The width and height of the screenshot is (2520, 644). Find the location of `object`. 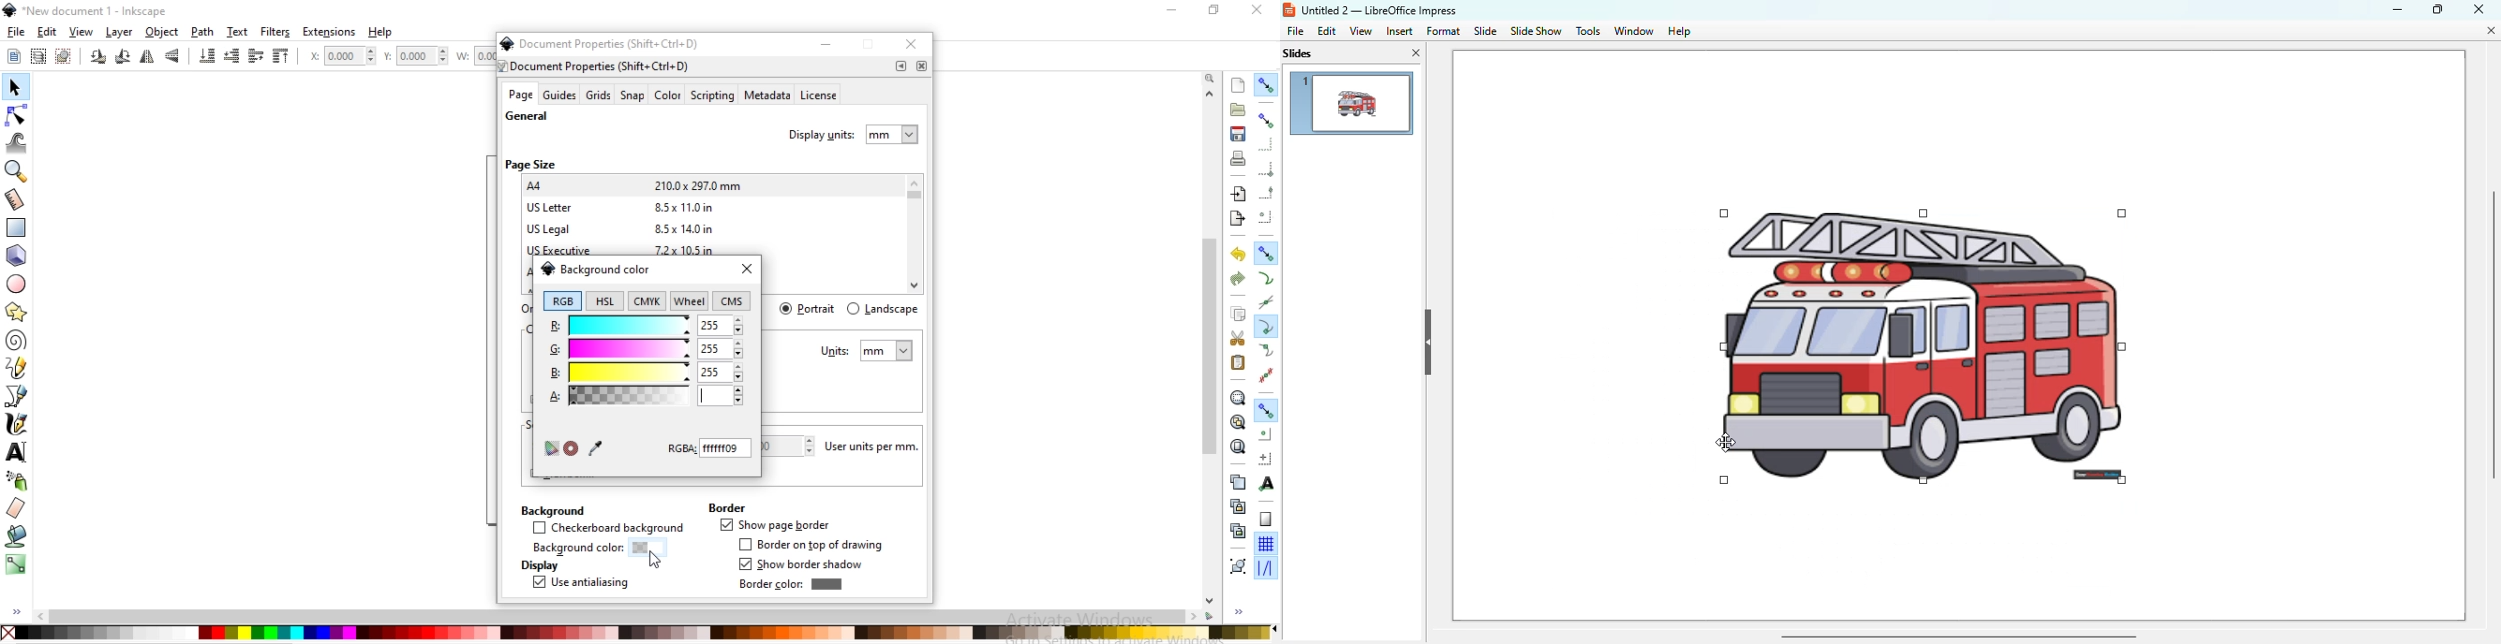

object is located at coordinates (162, 32).